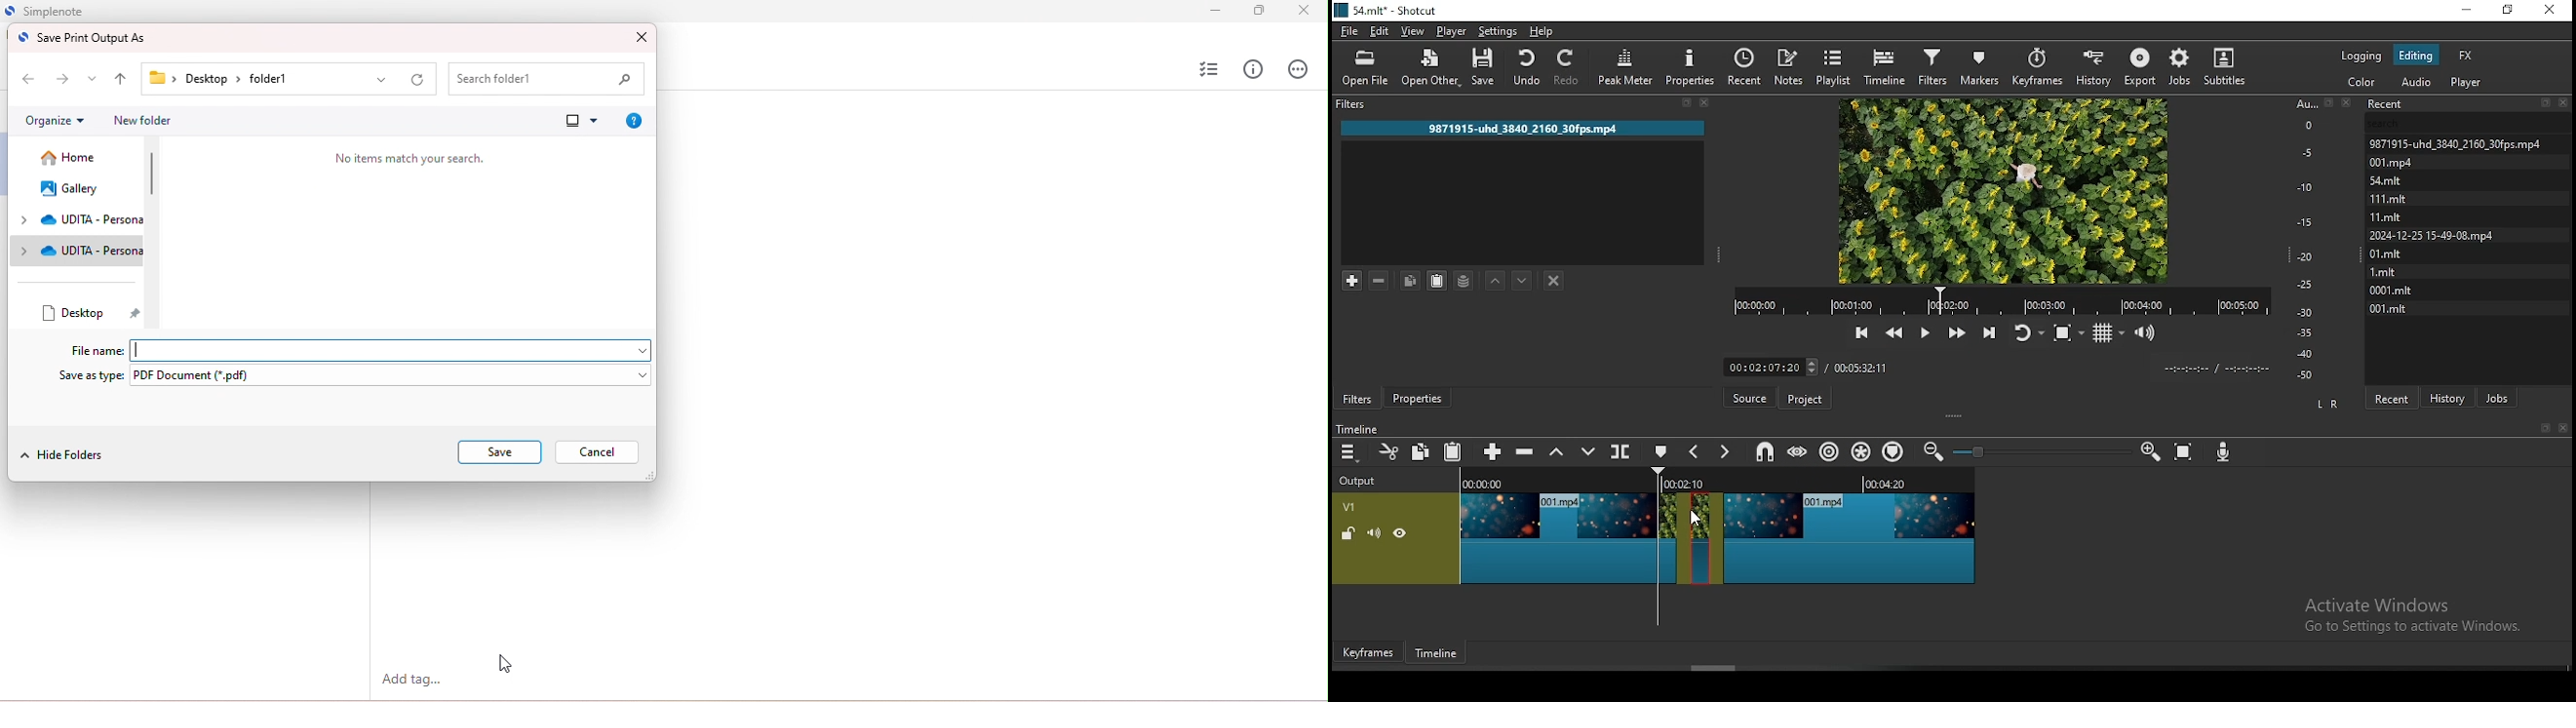 The image size is (2576, 728). I want to click on gallery, so click(71, 189).